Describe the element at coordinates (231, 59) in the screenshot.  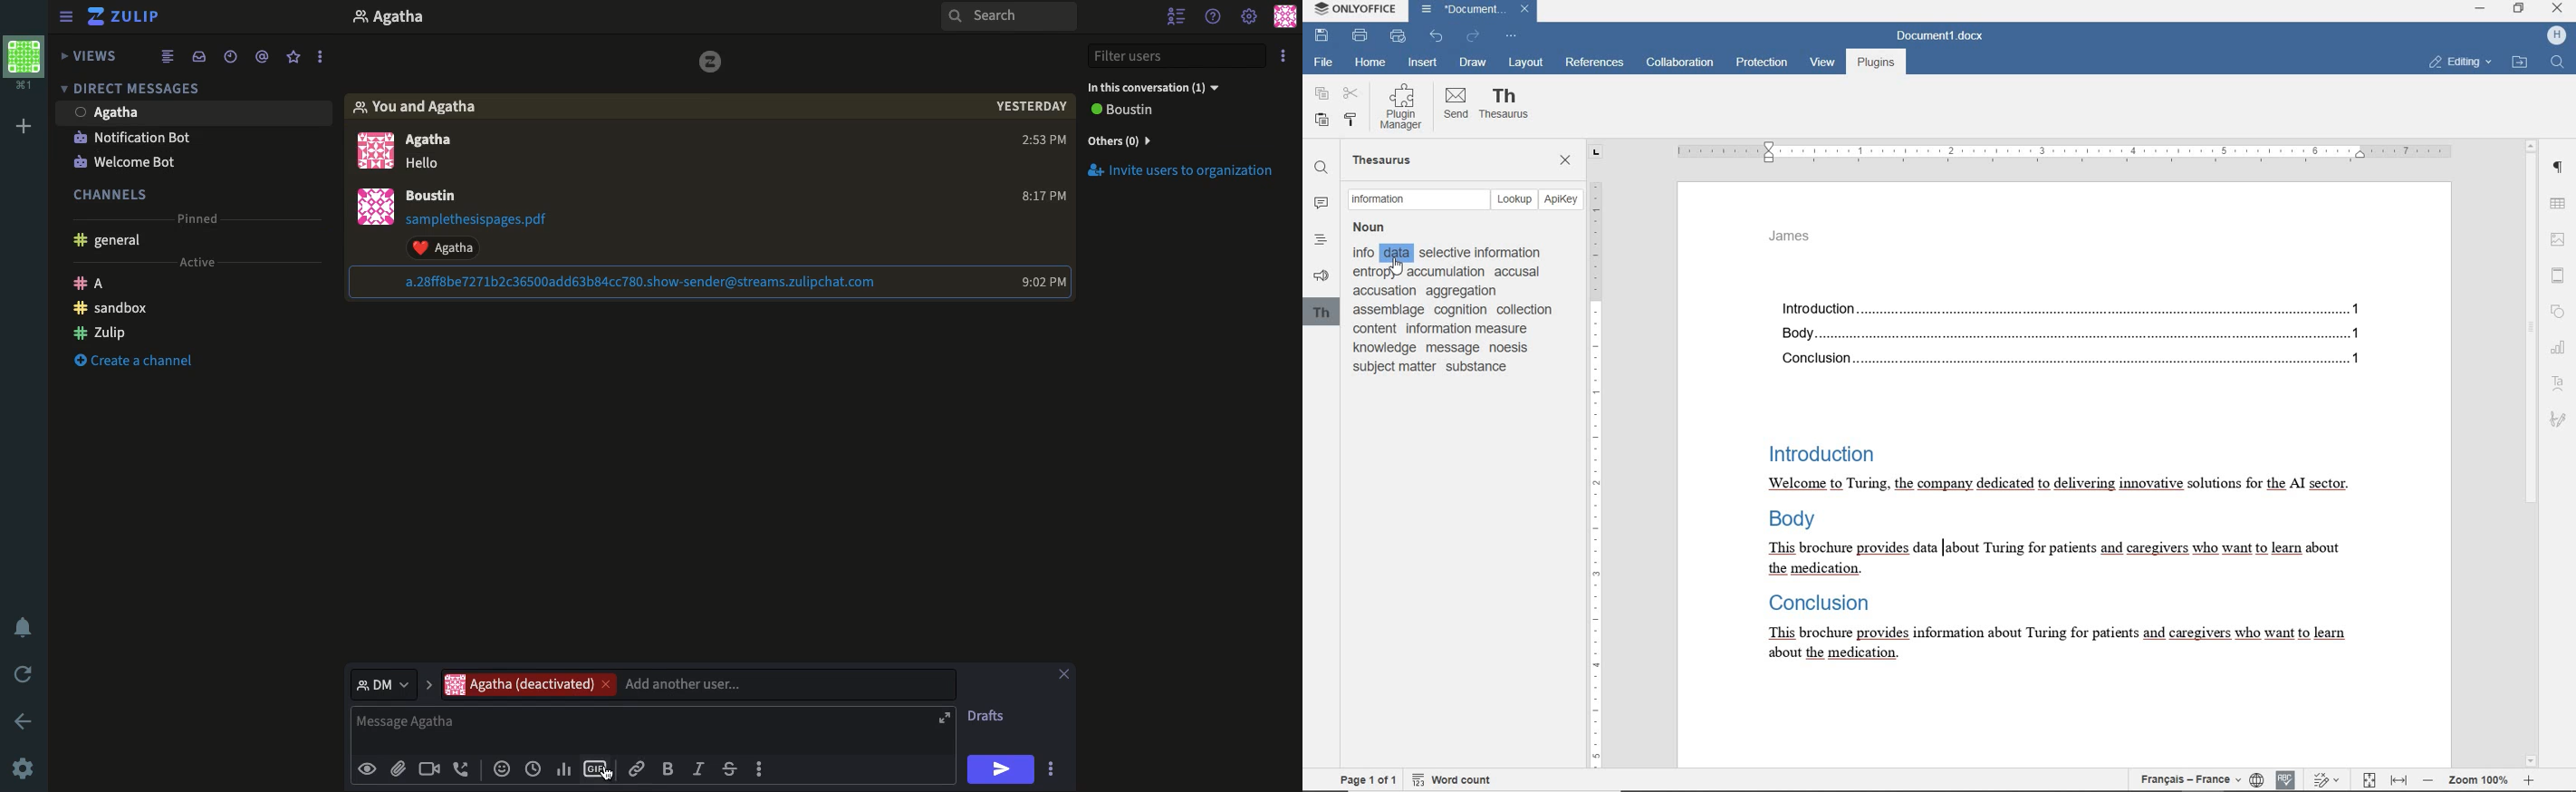
I see `Global time` at that location.